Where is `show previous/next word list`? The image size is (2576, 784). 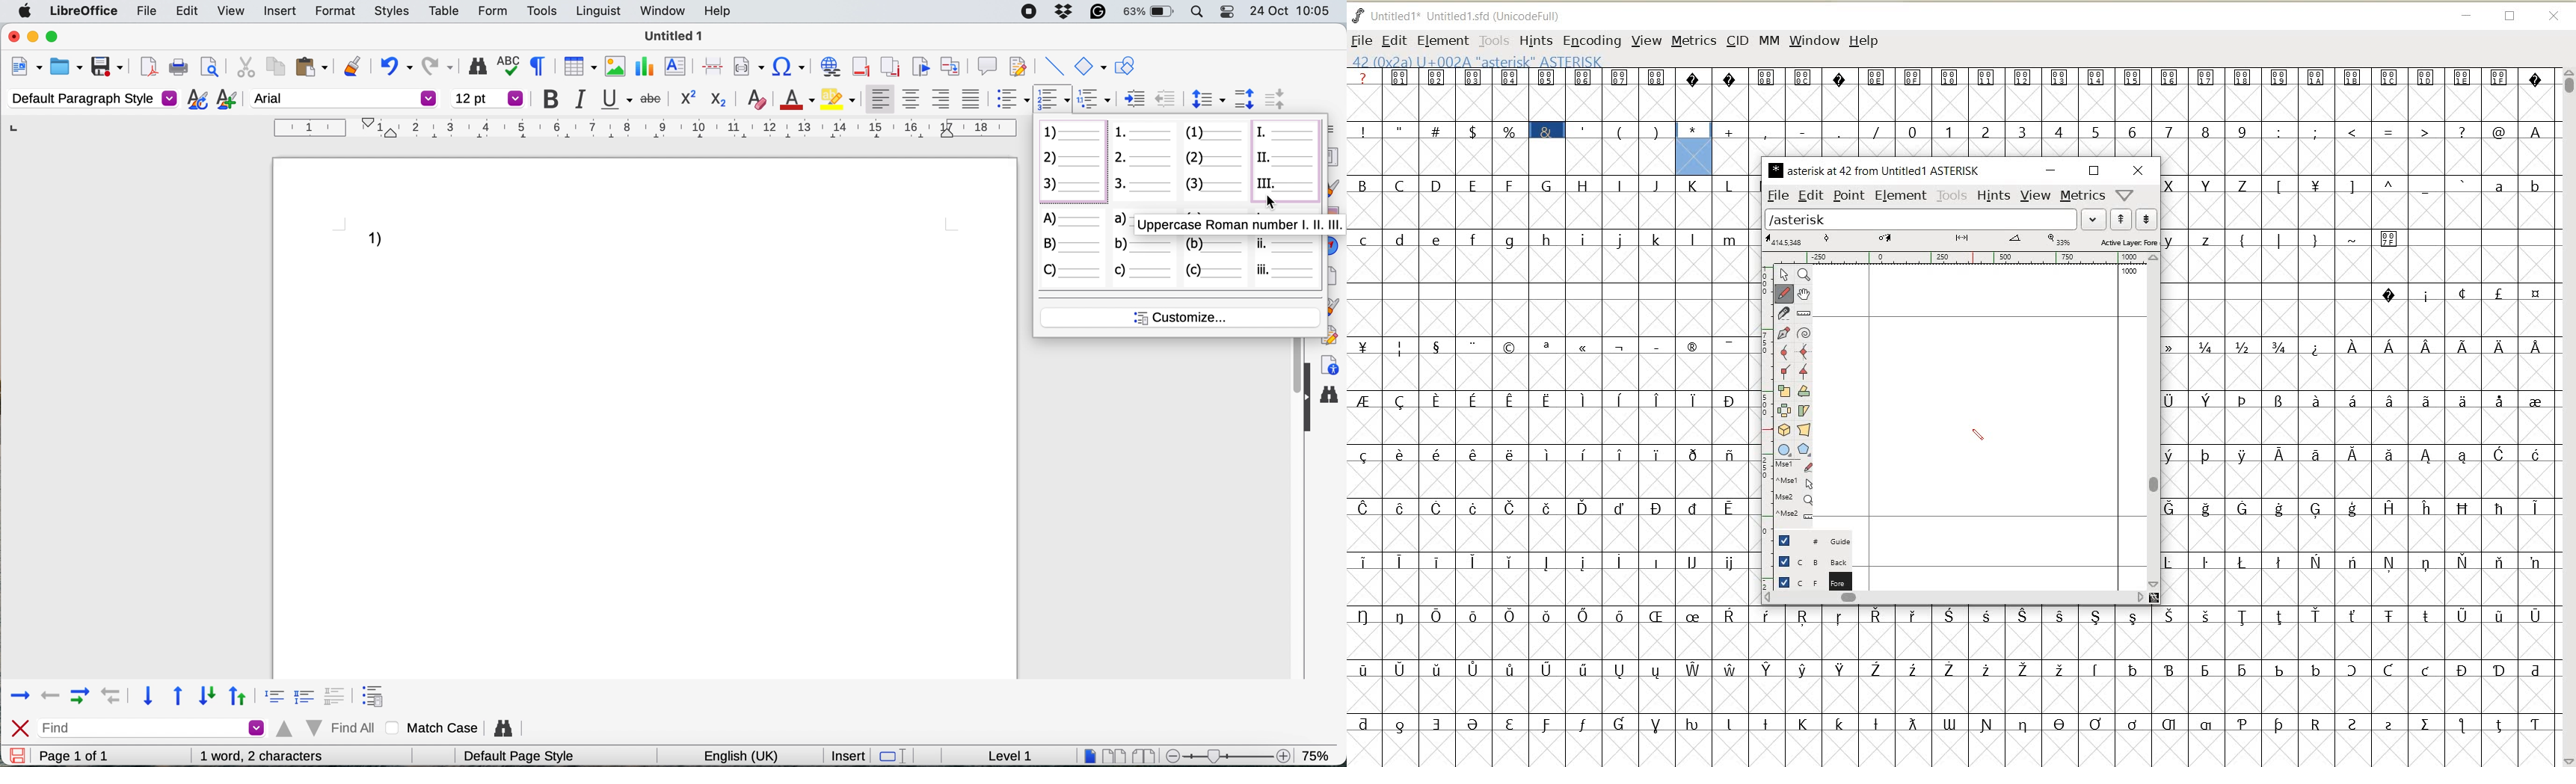 show previous/next word list is located at coordinates (2133, 218).